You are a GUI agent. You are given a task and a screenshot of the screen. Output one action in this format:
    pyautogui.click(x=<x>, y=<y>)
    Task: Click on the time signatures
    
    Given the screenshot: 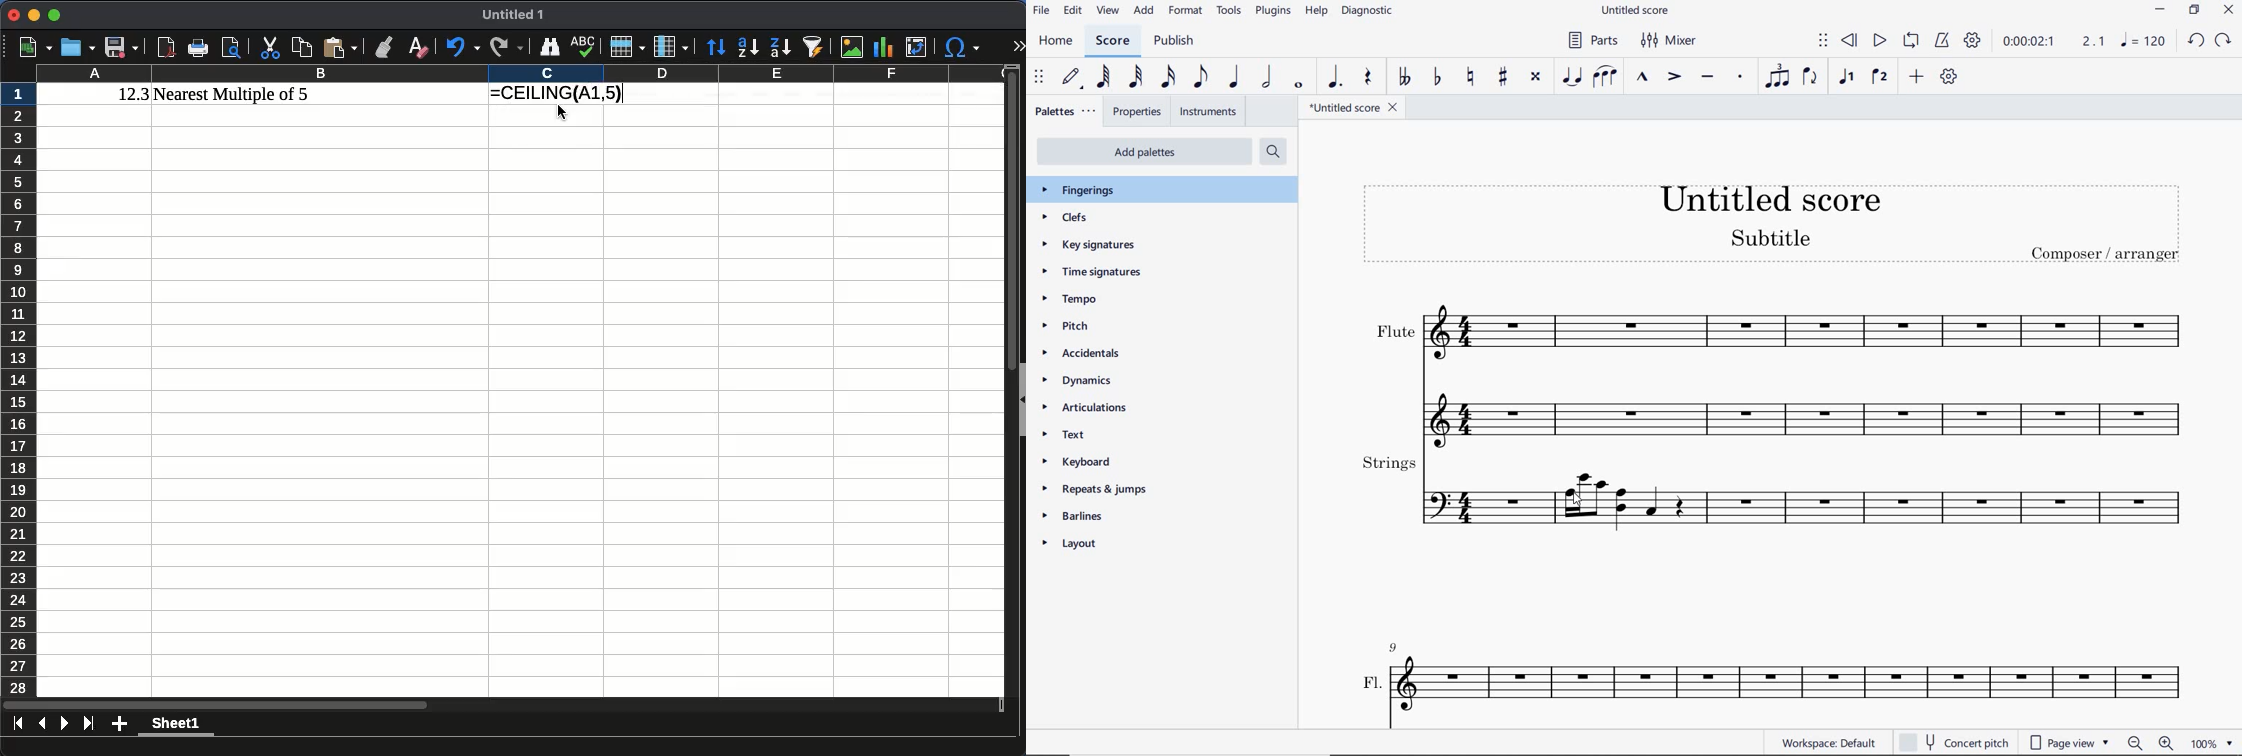 What is the action you would take?
    pyautogui.click(x=1096, y=272)
    